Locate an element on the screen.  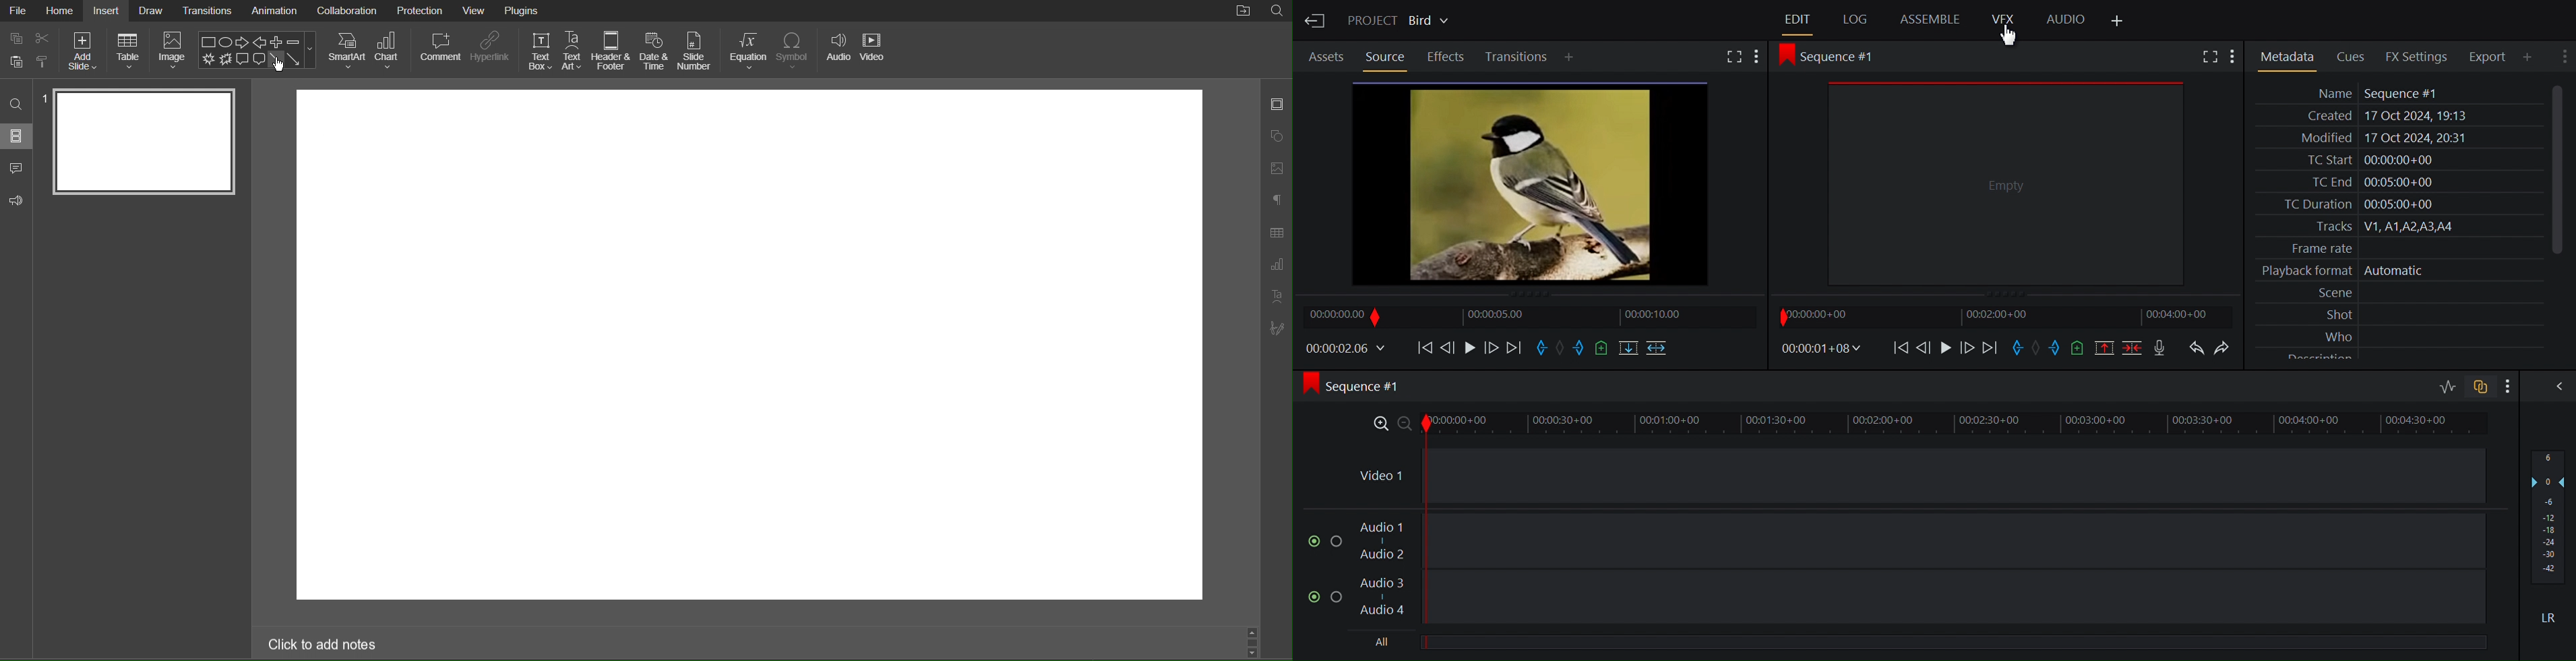
Mark out is located at coordinates (2056, 349).